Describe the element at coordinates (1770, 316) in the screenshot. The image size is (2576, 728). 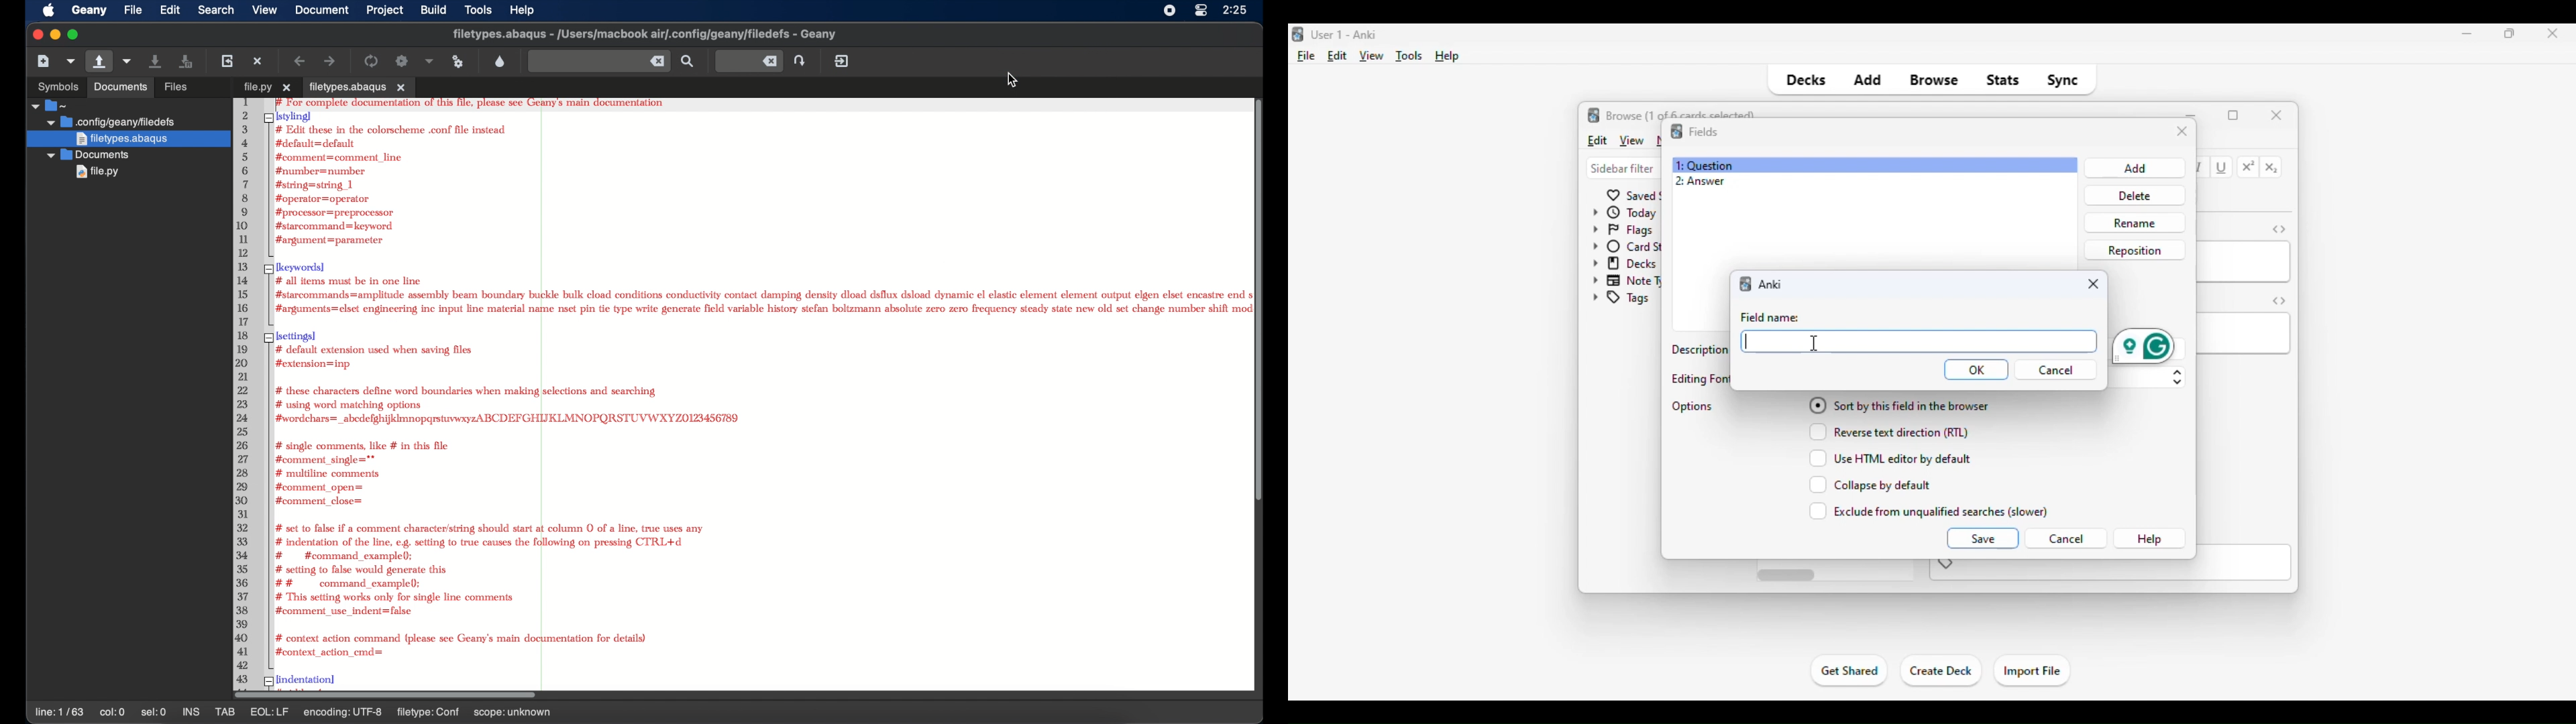
I see `field name` at that location.